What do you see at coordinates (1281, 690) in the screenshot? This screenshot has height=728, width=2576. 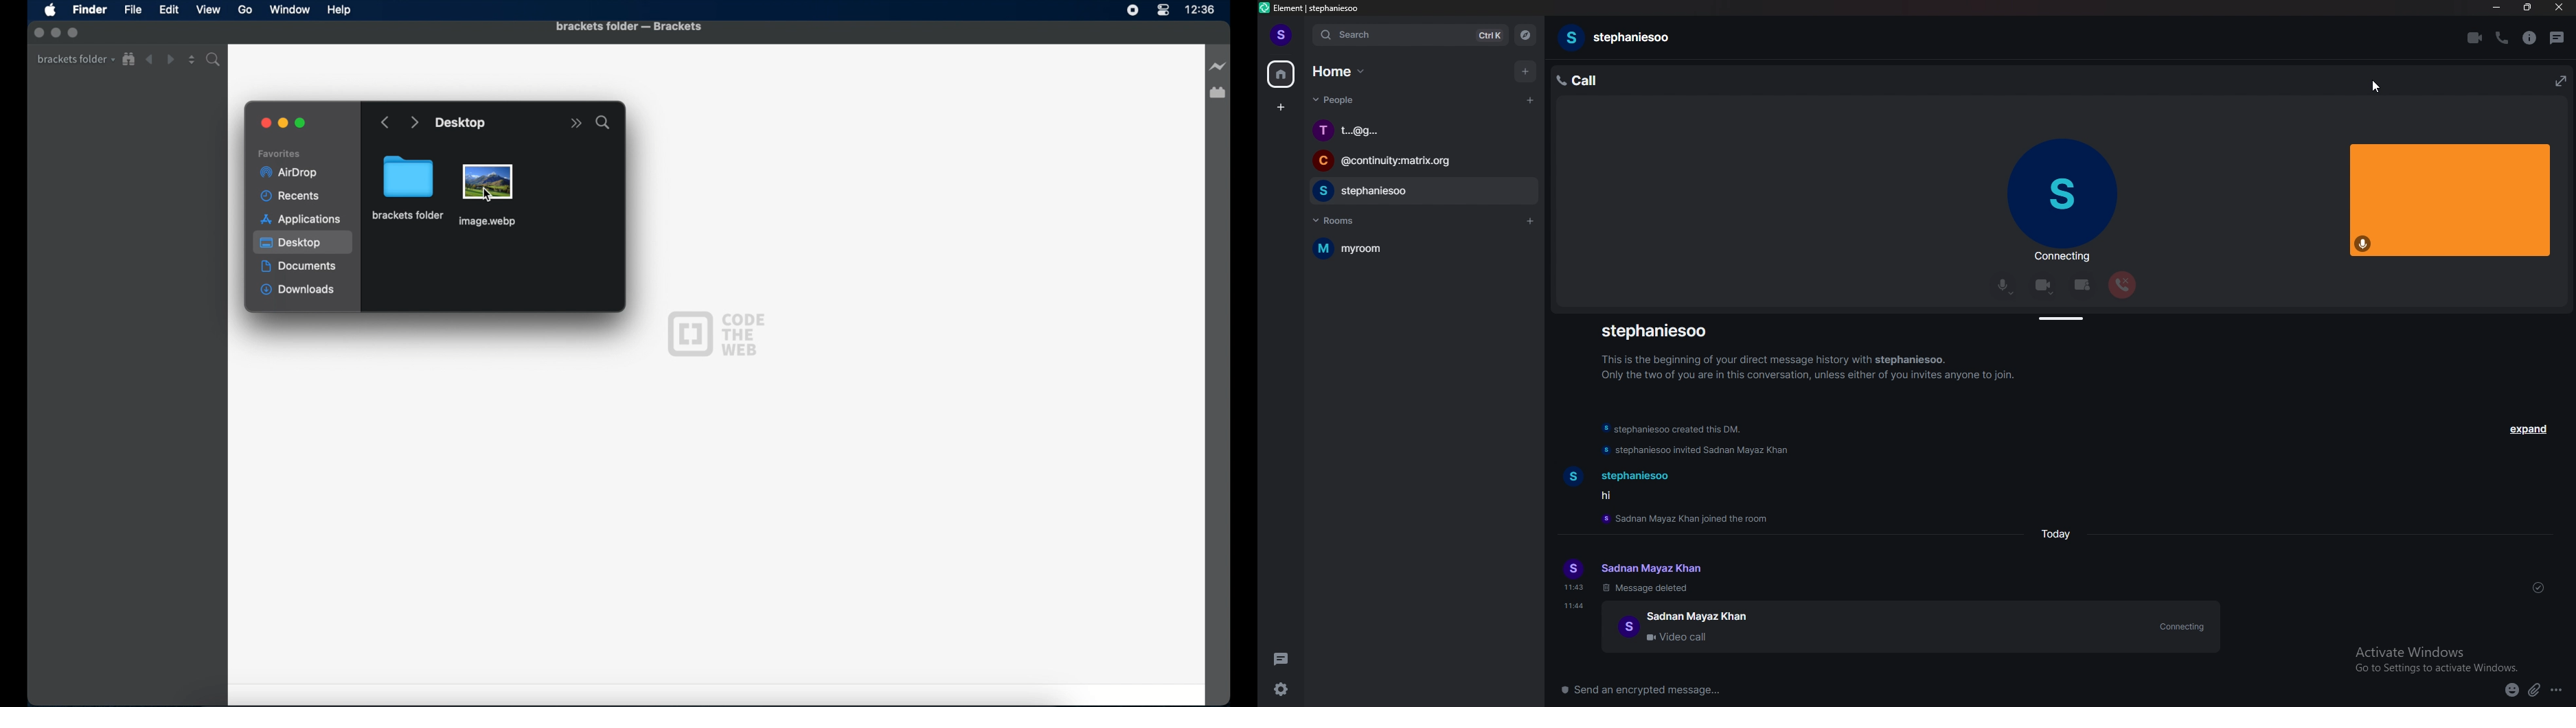 I see `settings` at bounding box center [1281, 690].